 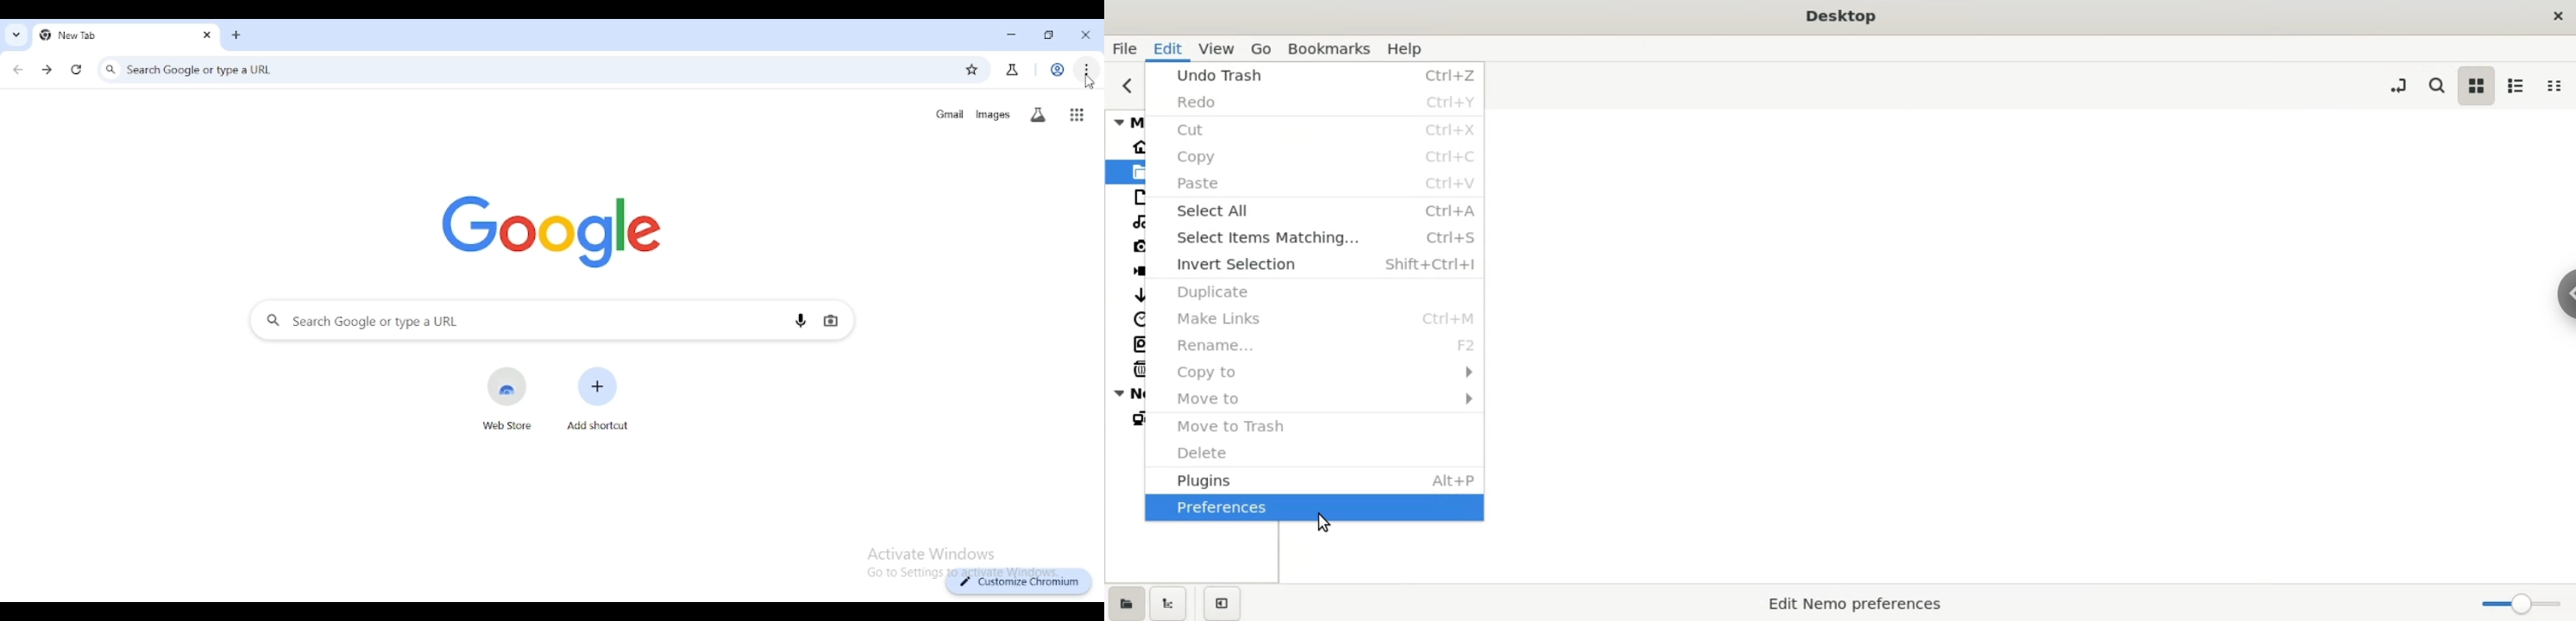 I want to click on toggle location entry, so click(x=2403, y=87).